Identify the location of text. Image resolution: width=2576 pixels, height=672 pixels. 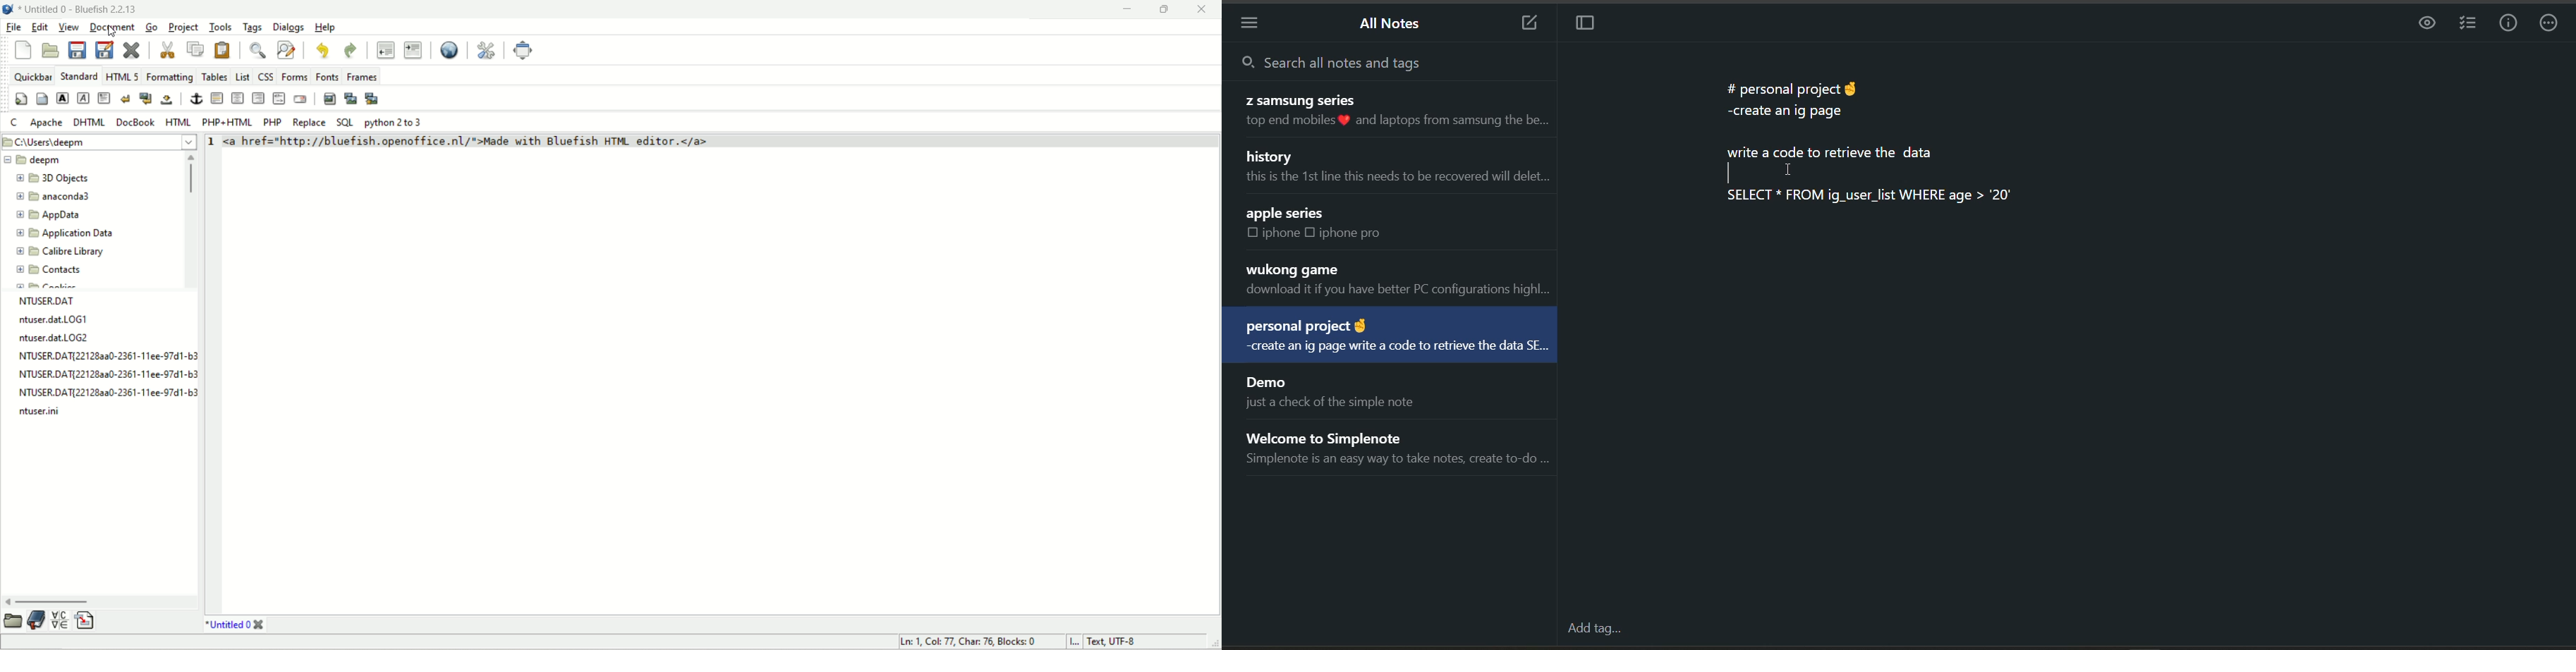
(106, 356).